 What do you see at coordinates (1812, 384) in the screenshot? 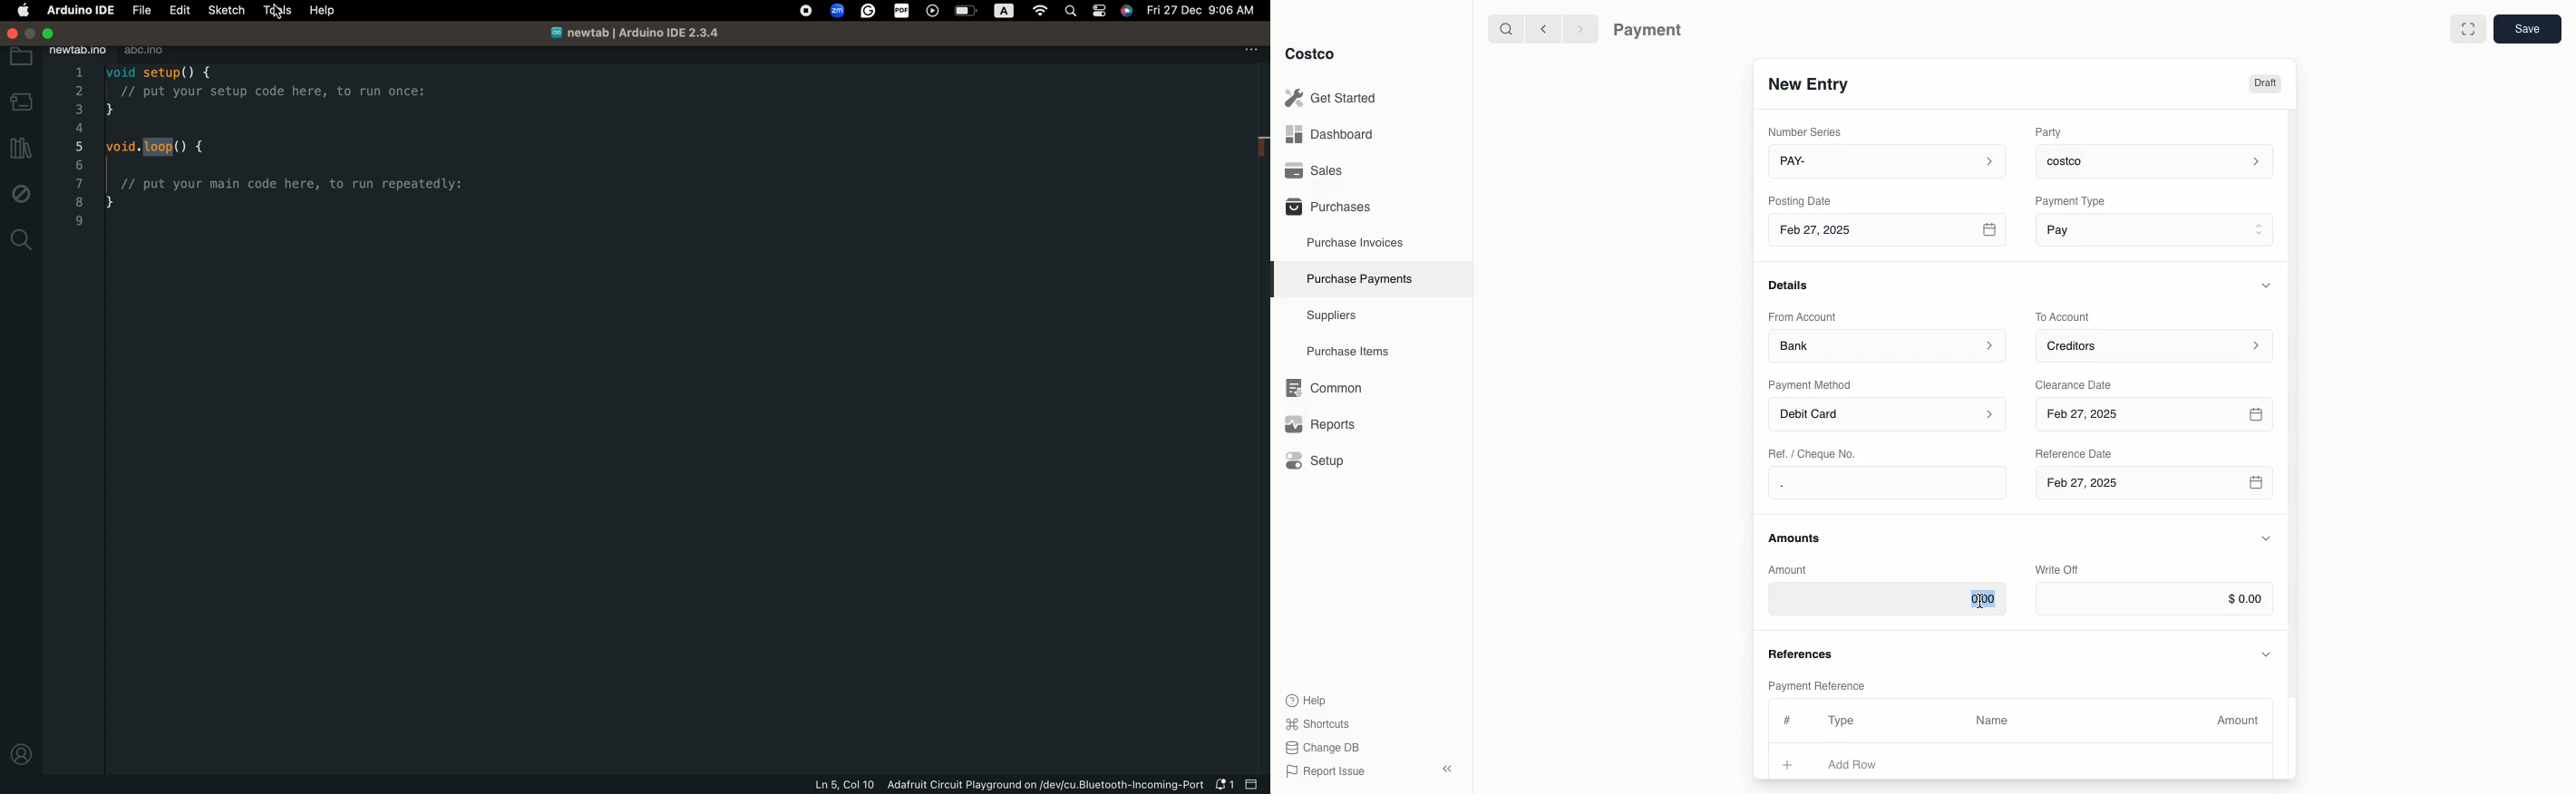
I see `Payment Method` at bounding box center [1812, 384].